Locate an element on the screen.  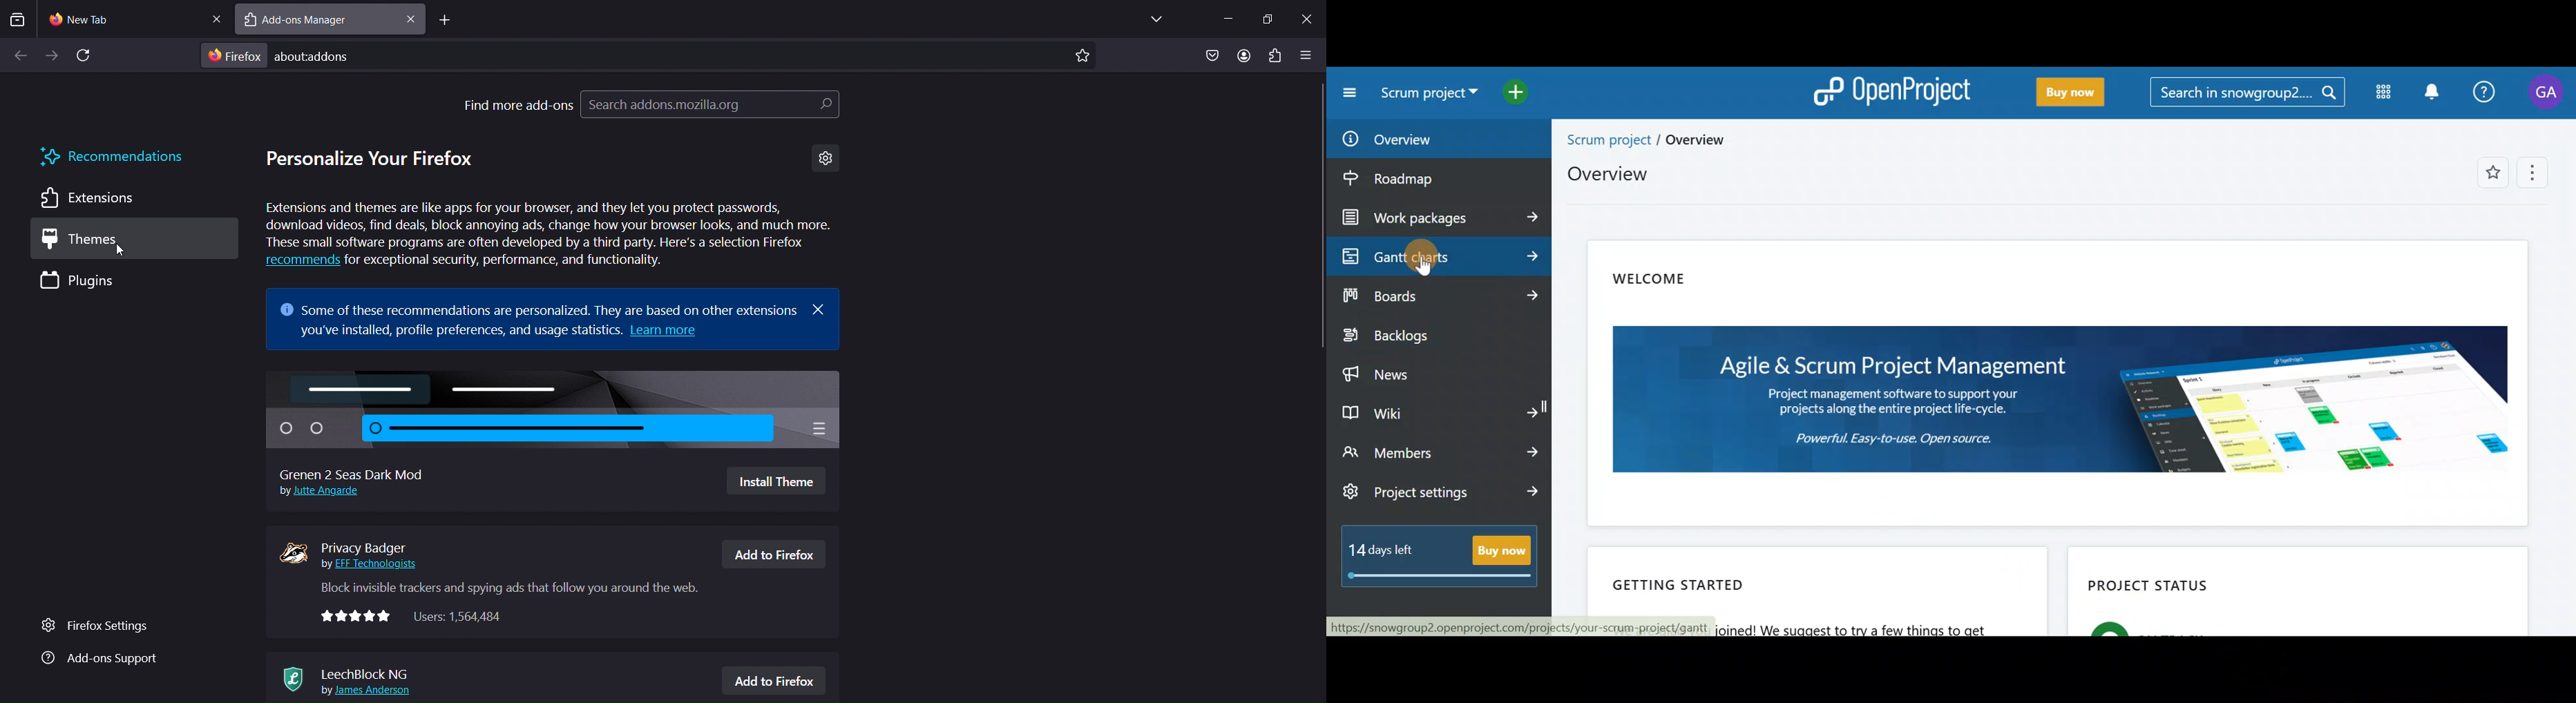
extensions is located at coordinates (1273, 55).